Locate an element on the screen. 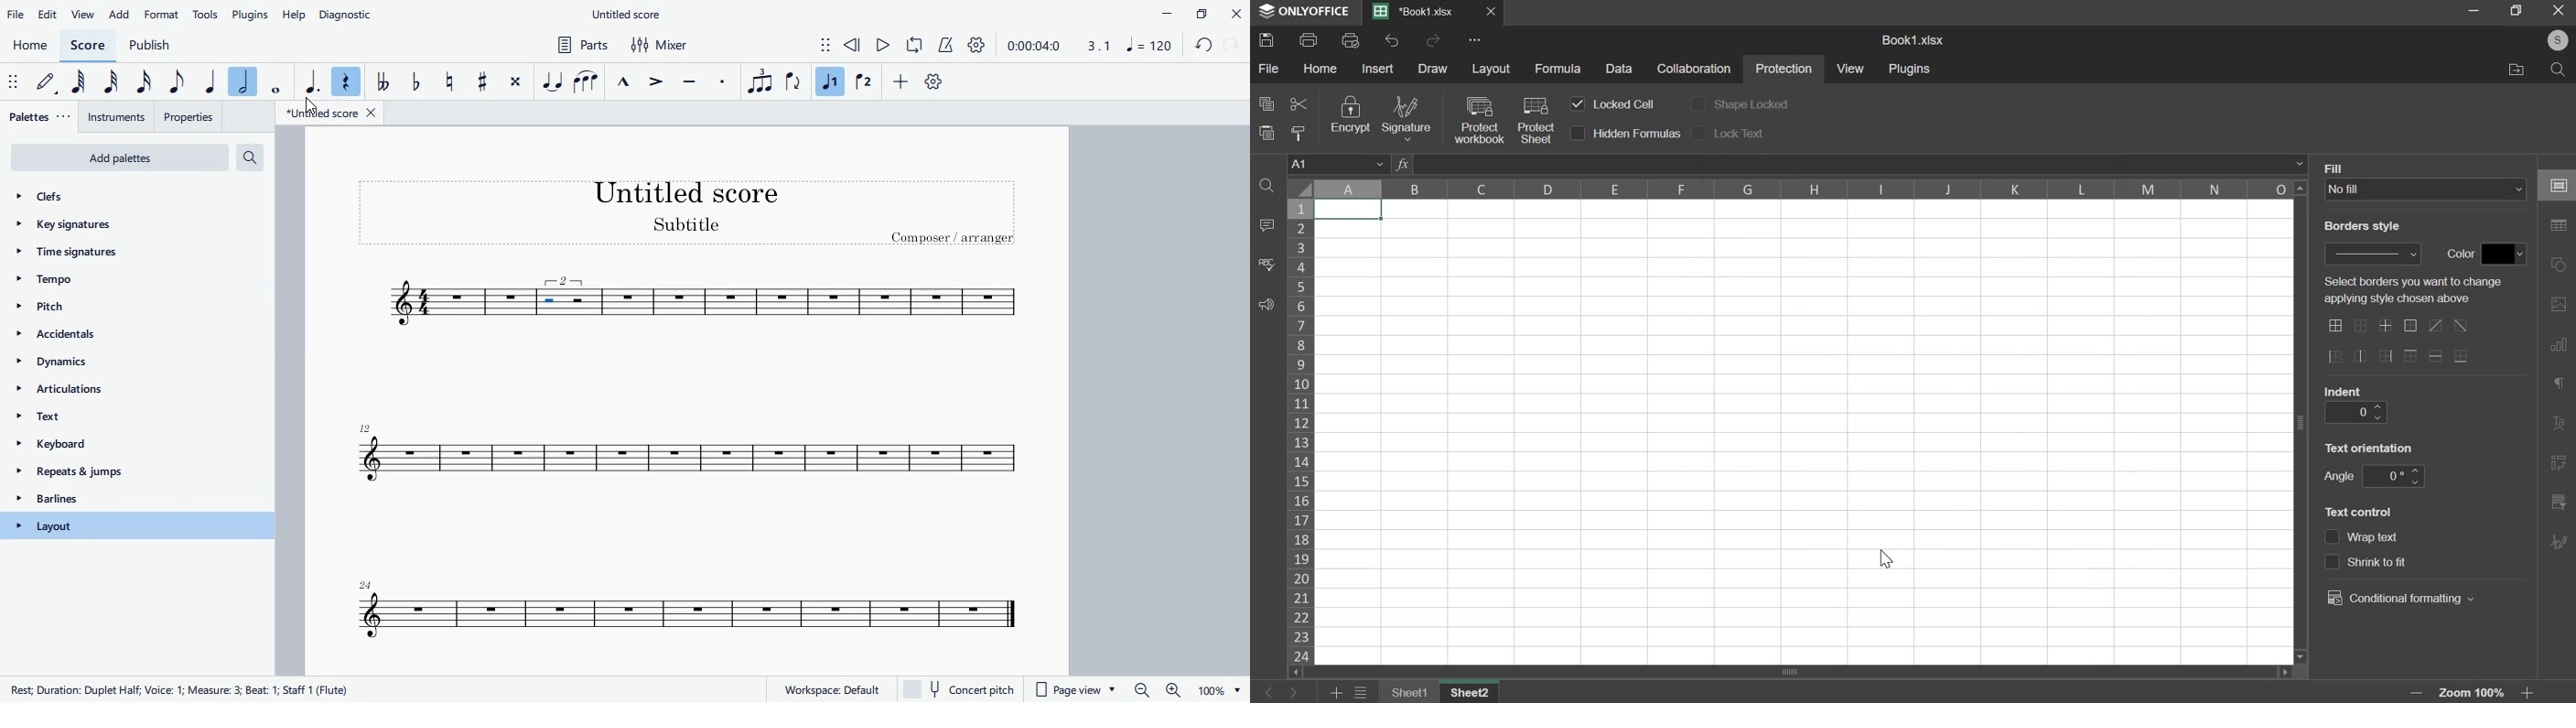  border options is located at coordinates (2435, 325).